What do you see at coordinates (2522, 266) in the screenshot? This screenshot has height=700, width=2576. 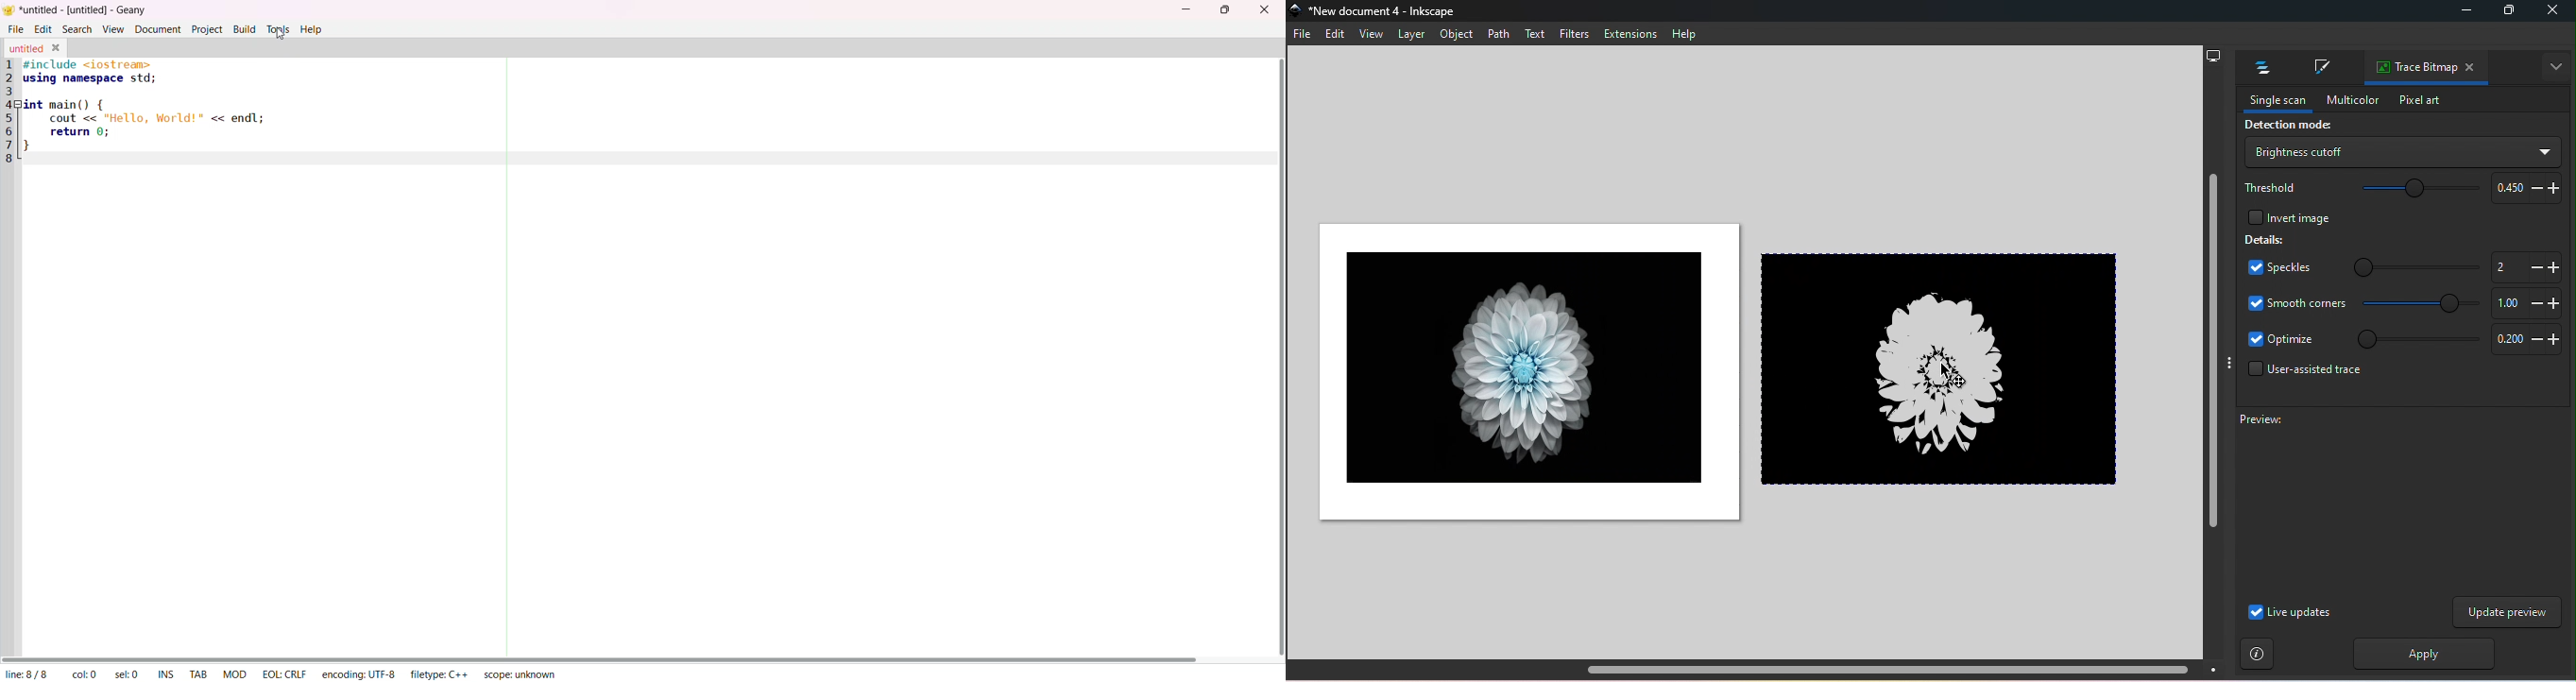 I see `Increase or decrease slide bar` at bounding box center [2522, 266].